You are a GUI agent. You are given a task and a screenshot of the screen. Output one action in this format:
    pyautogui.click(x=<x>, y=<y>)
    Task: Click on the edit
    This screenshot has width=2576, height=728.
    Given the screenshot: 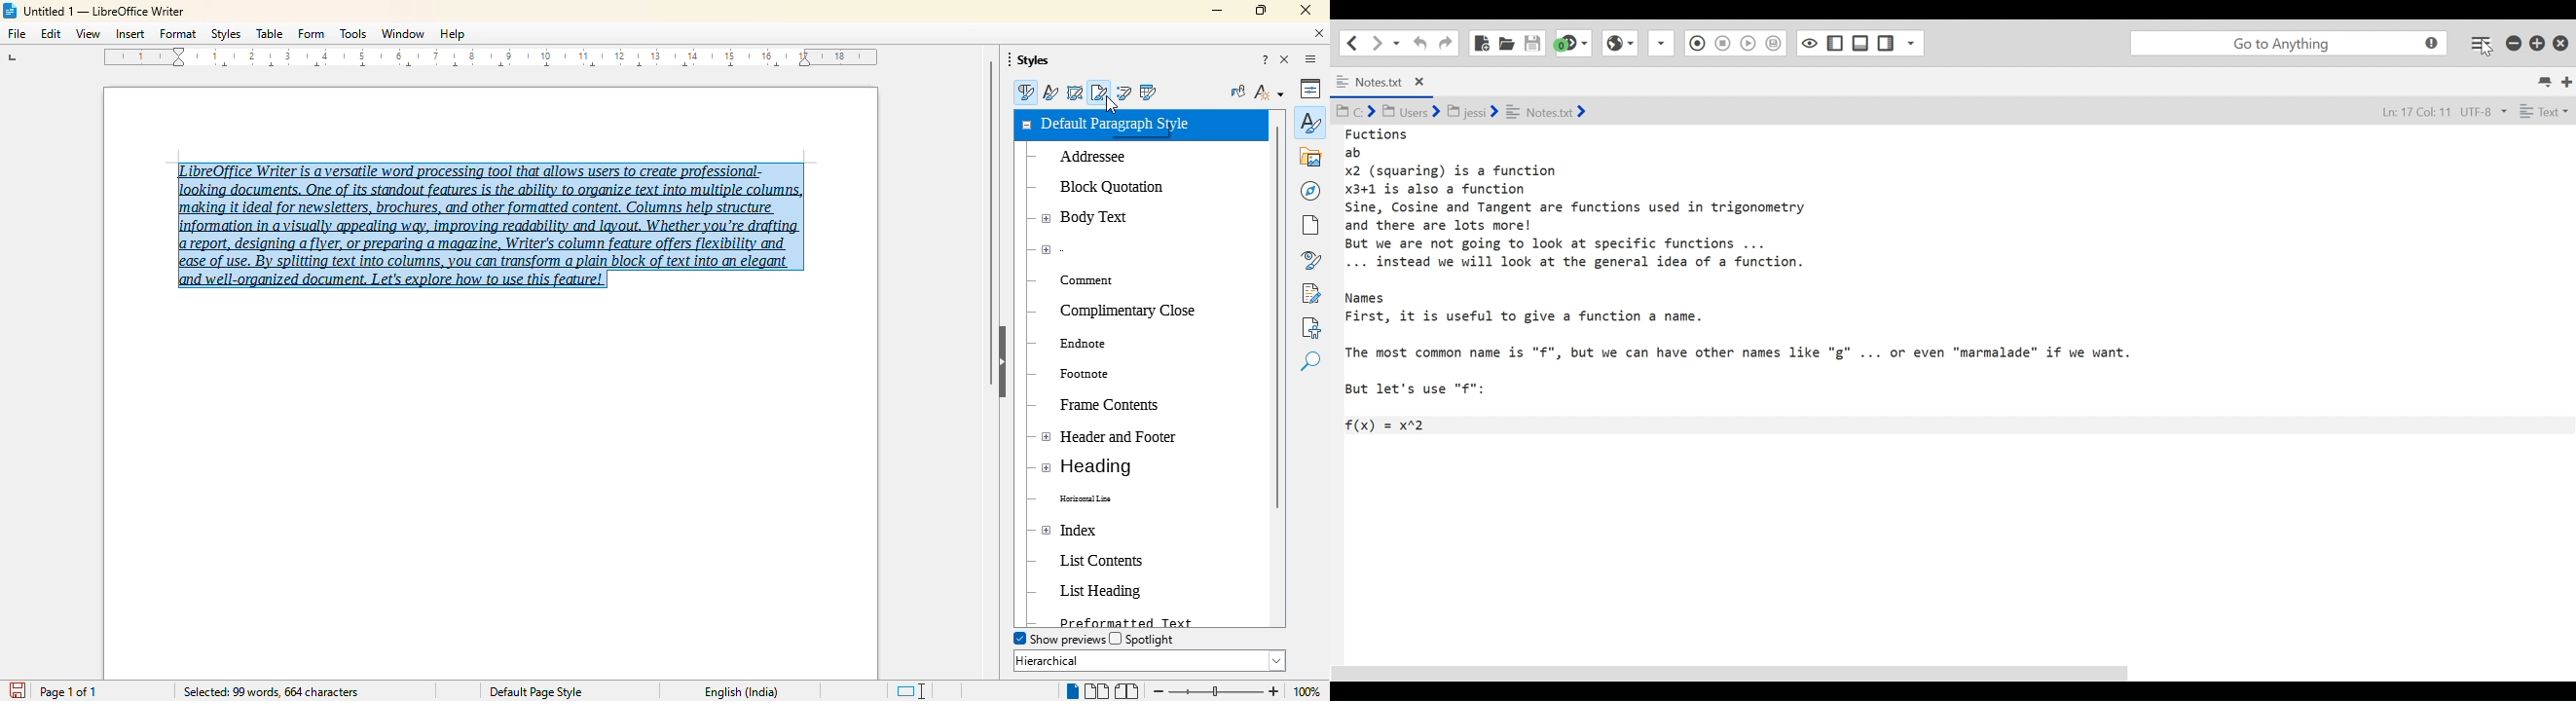 What is the action you would take?
    pyautogui.click(x=52, y=34)
    